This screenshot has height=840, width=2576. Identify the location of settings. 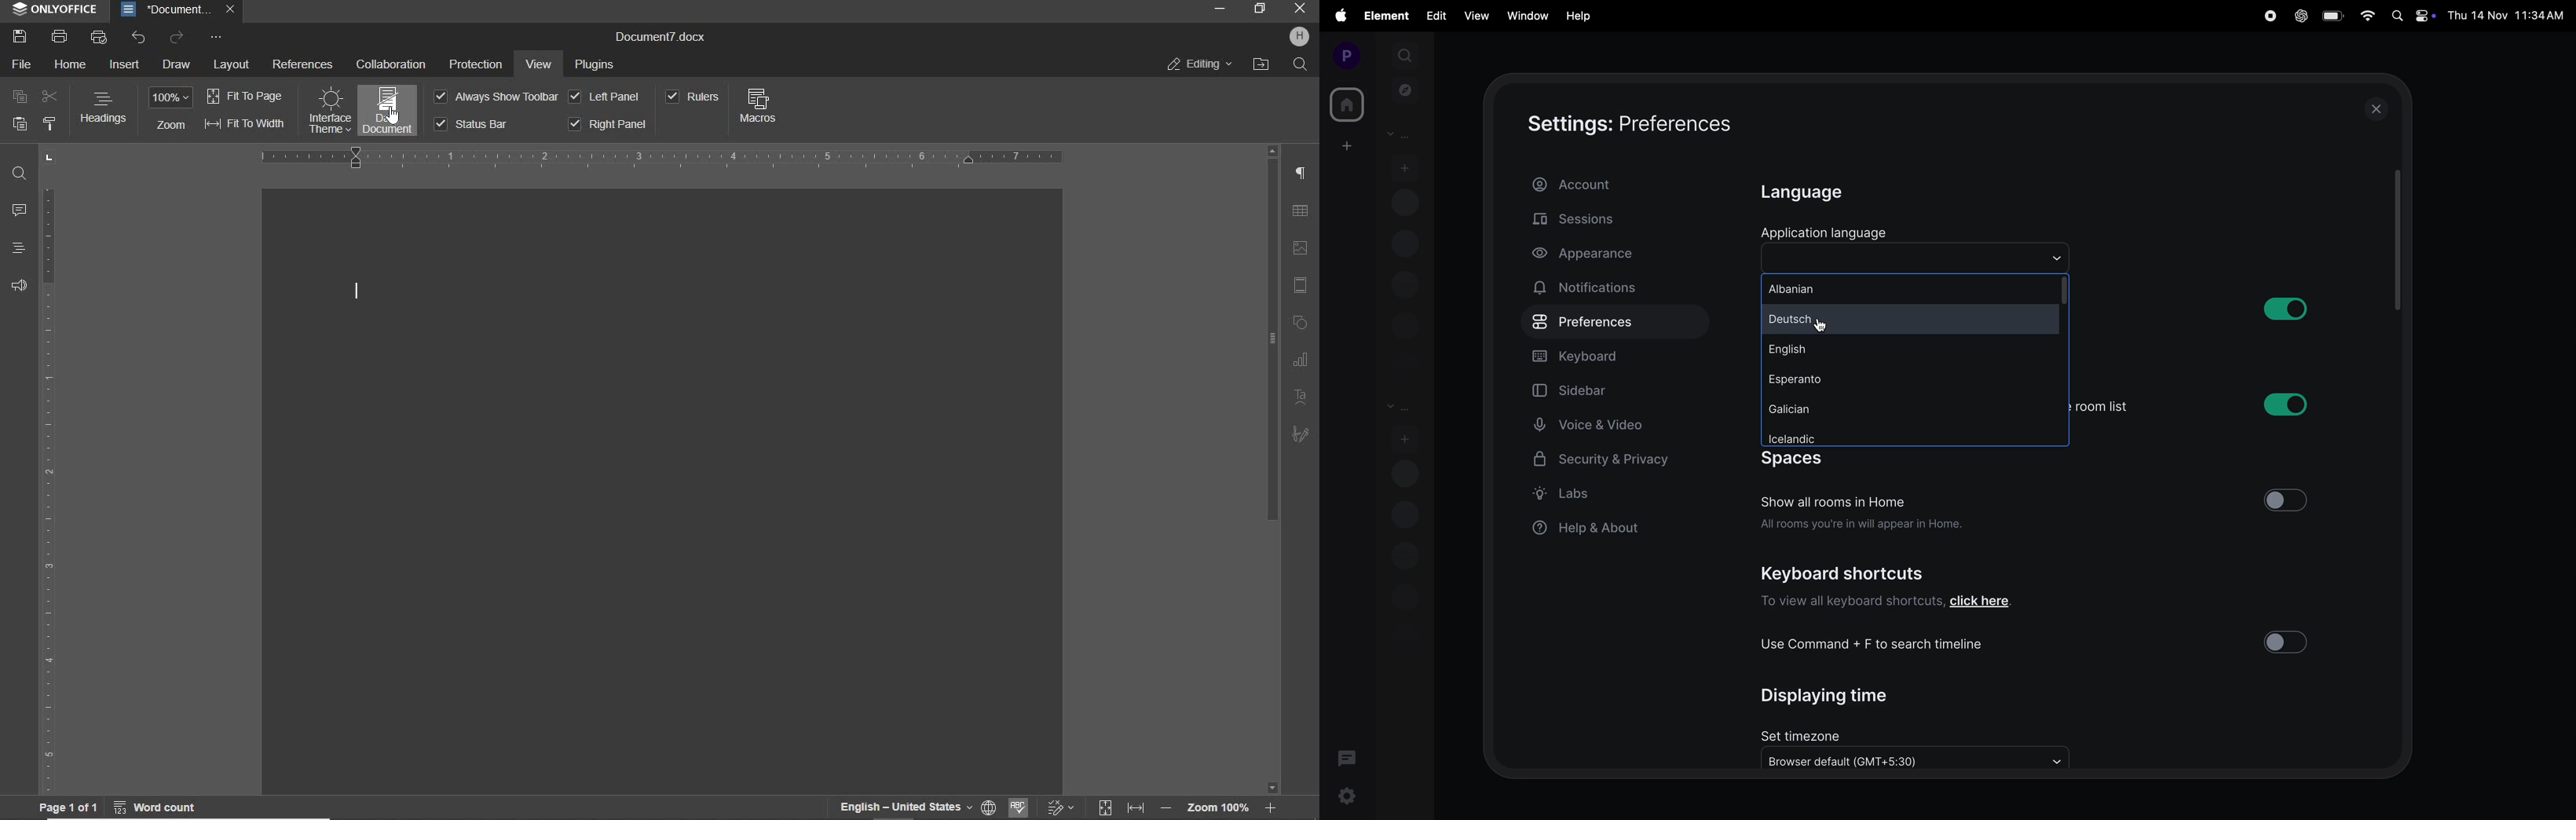
(1348, 798).